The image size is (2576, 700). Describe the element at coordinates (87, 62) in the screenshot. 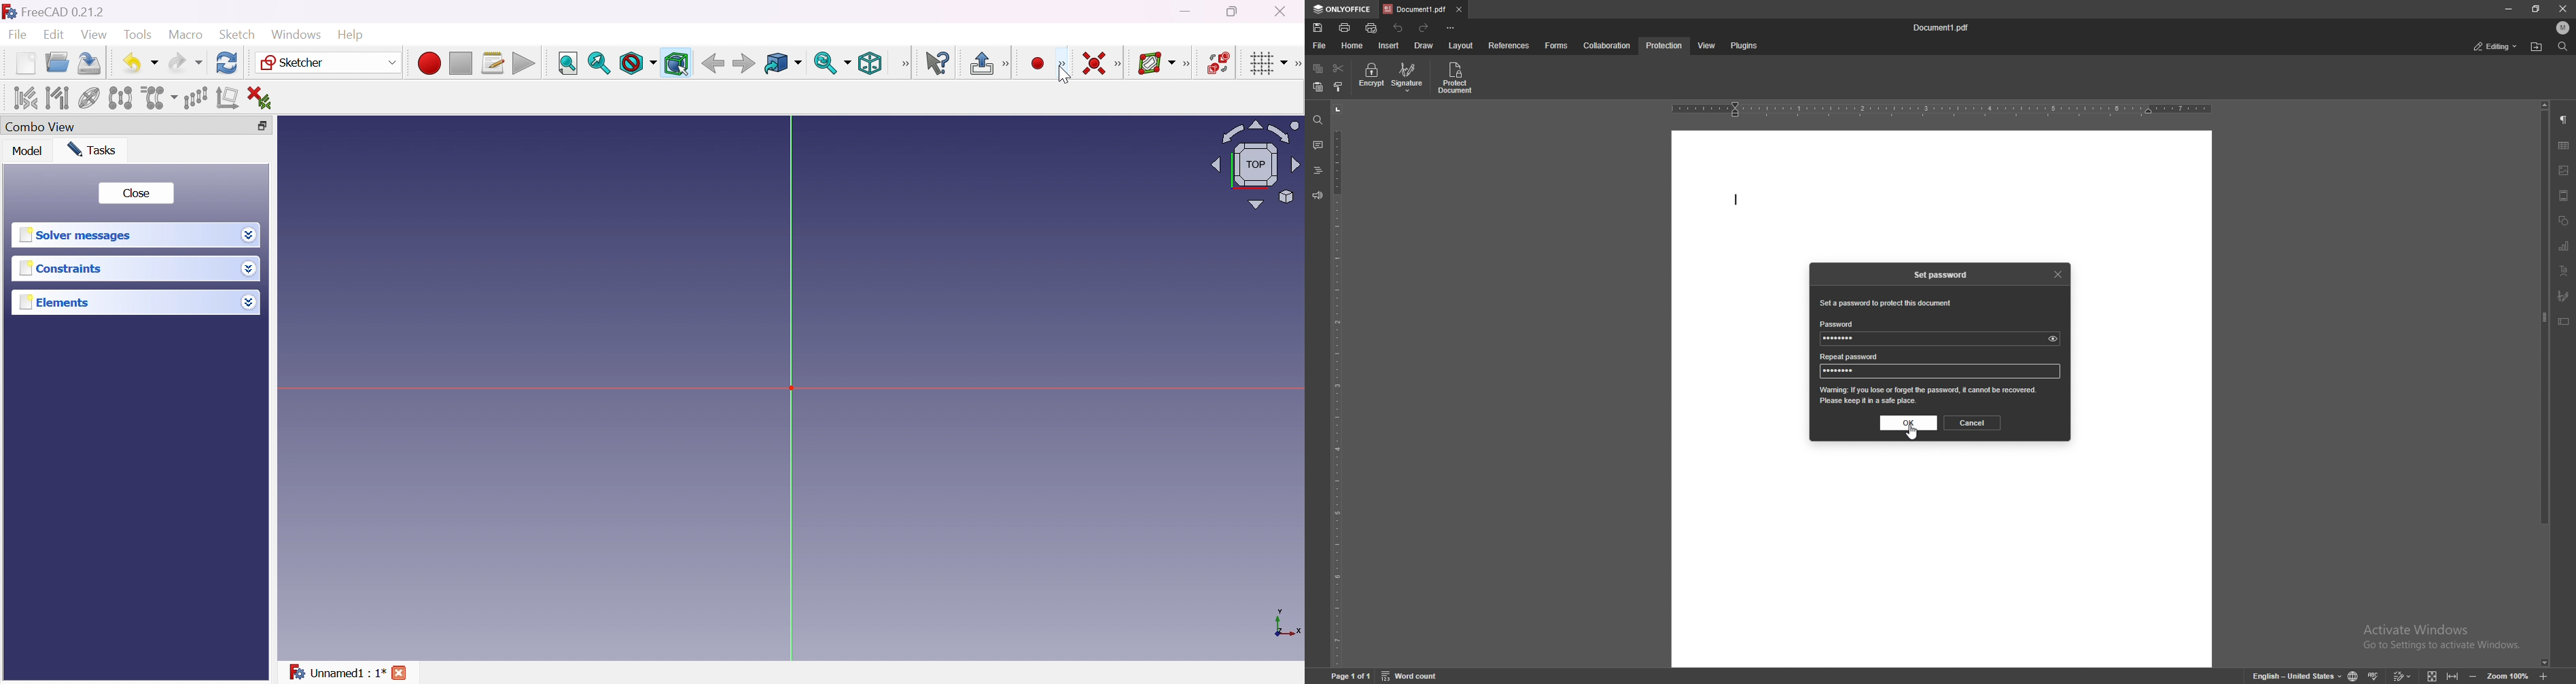

I see `Save` at that location.